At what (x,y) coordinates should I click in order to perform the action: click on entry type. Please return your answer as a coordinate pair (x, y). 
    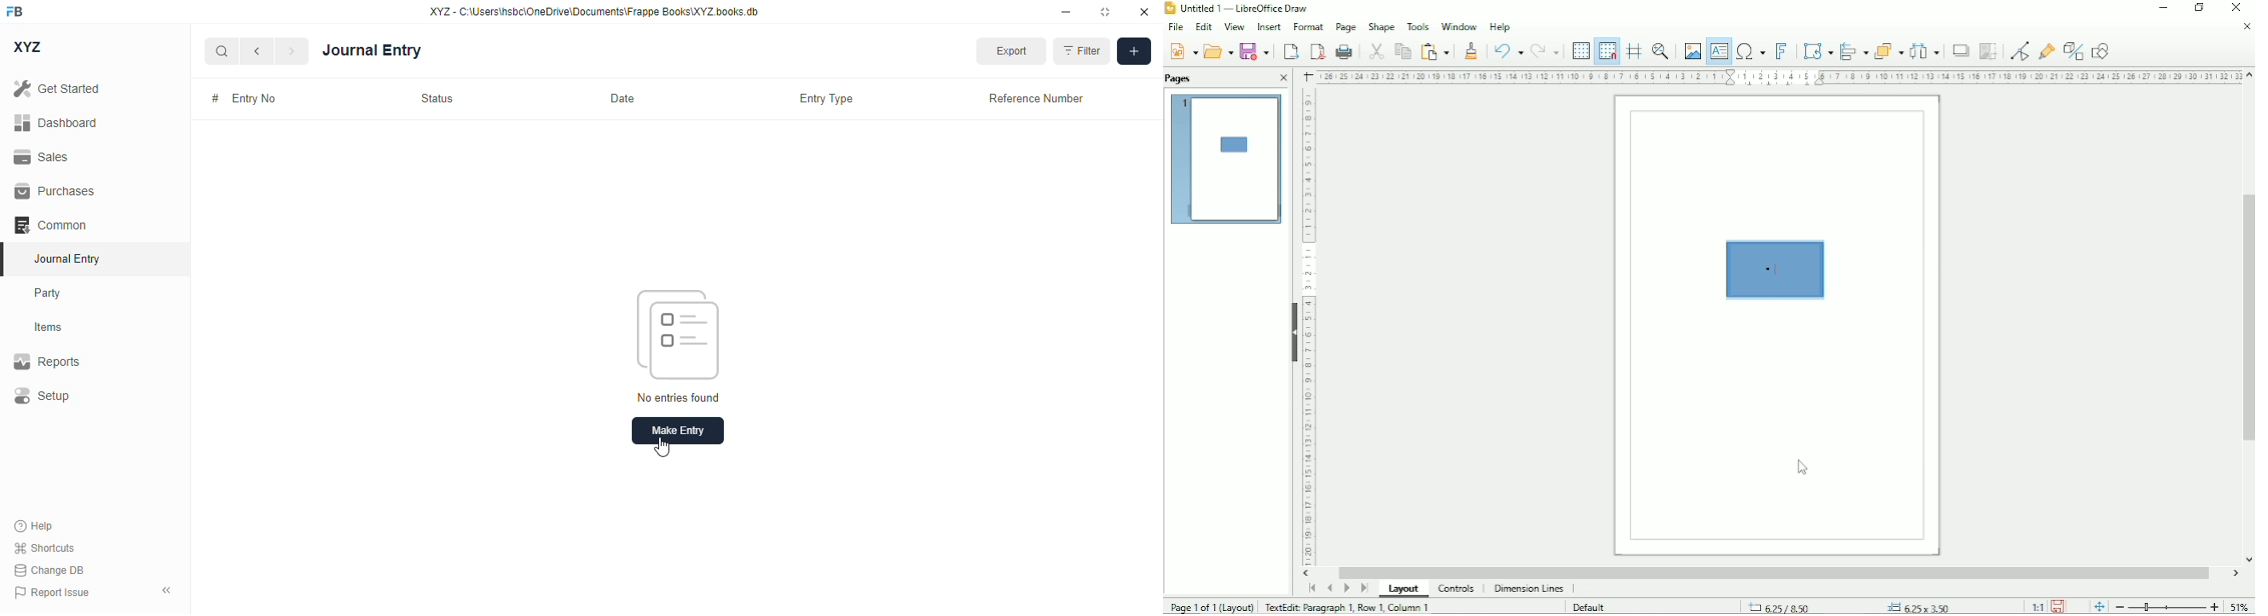
    Looking at the image, I should click on (827, 99).